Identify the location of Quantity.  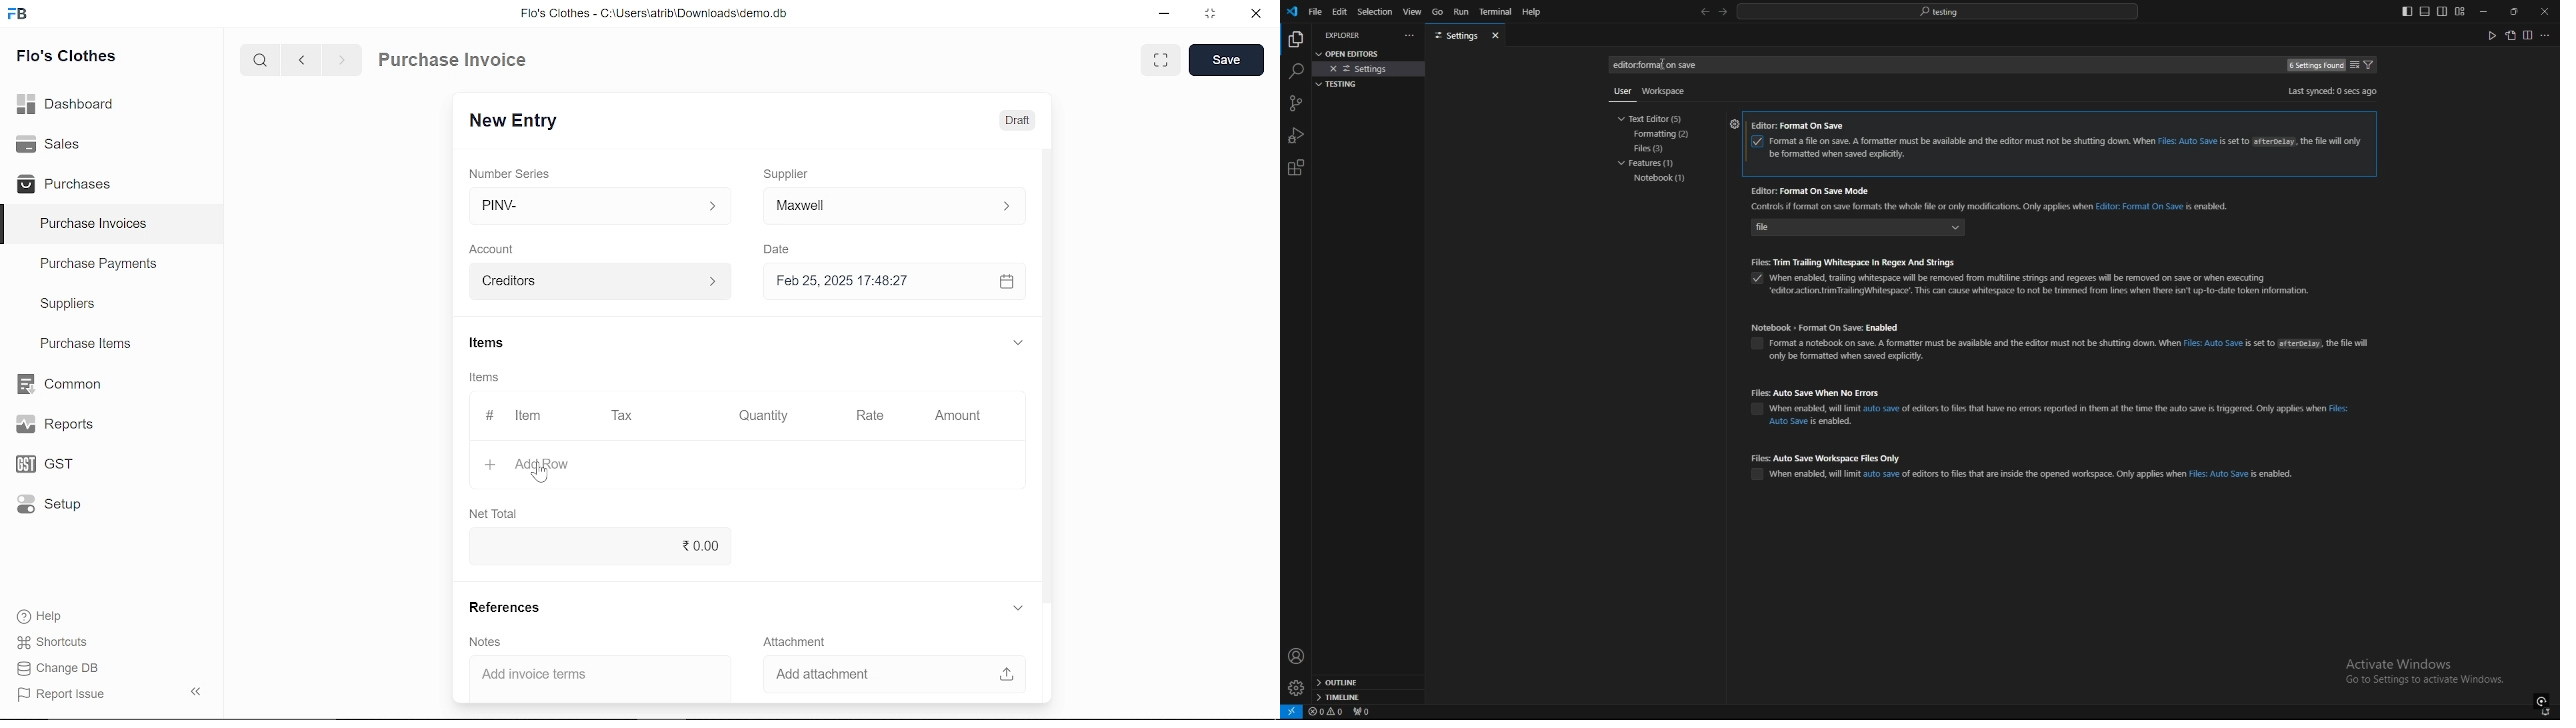
(766, 415).